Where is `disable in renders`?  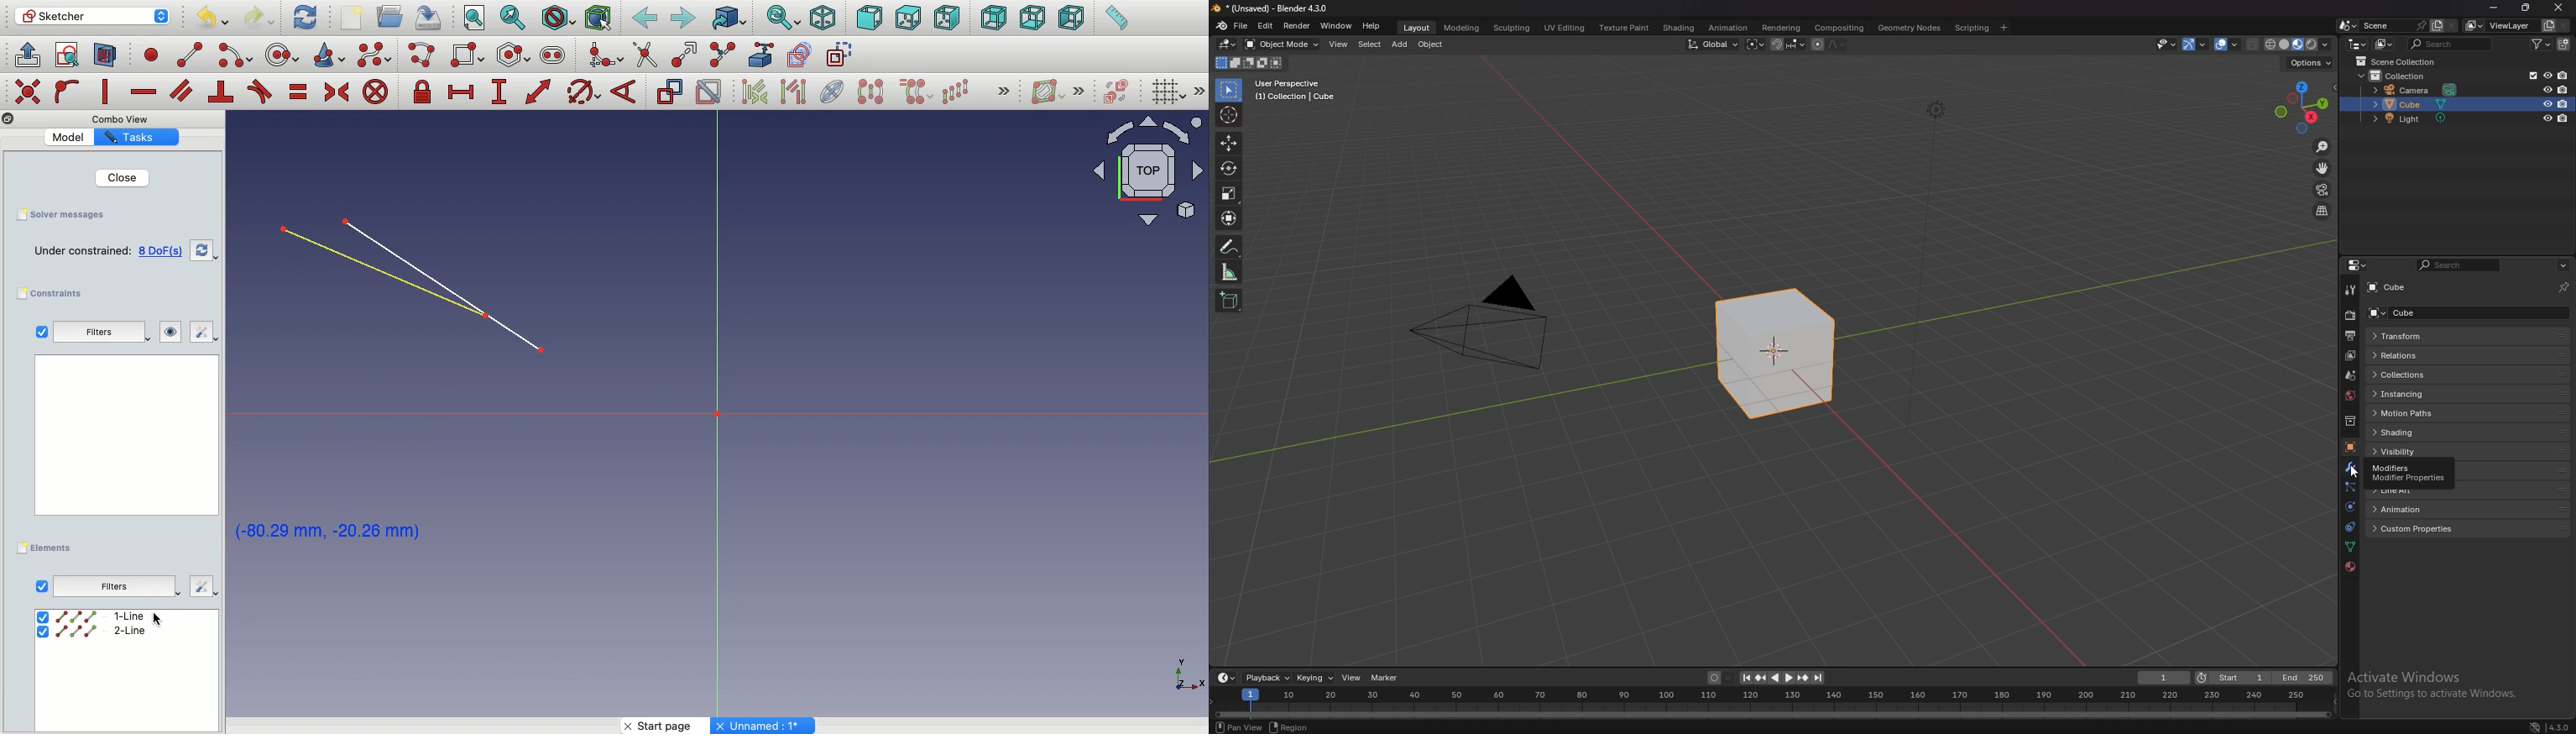 disable in renders is located at coordinates (2563, 103).